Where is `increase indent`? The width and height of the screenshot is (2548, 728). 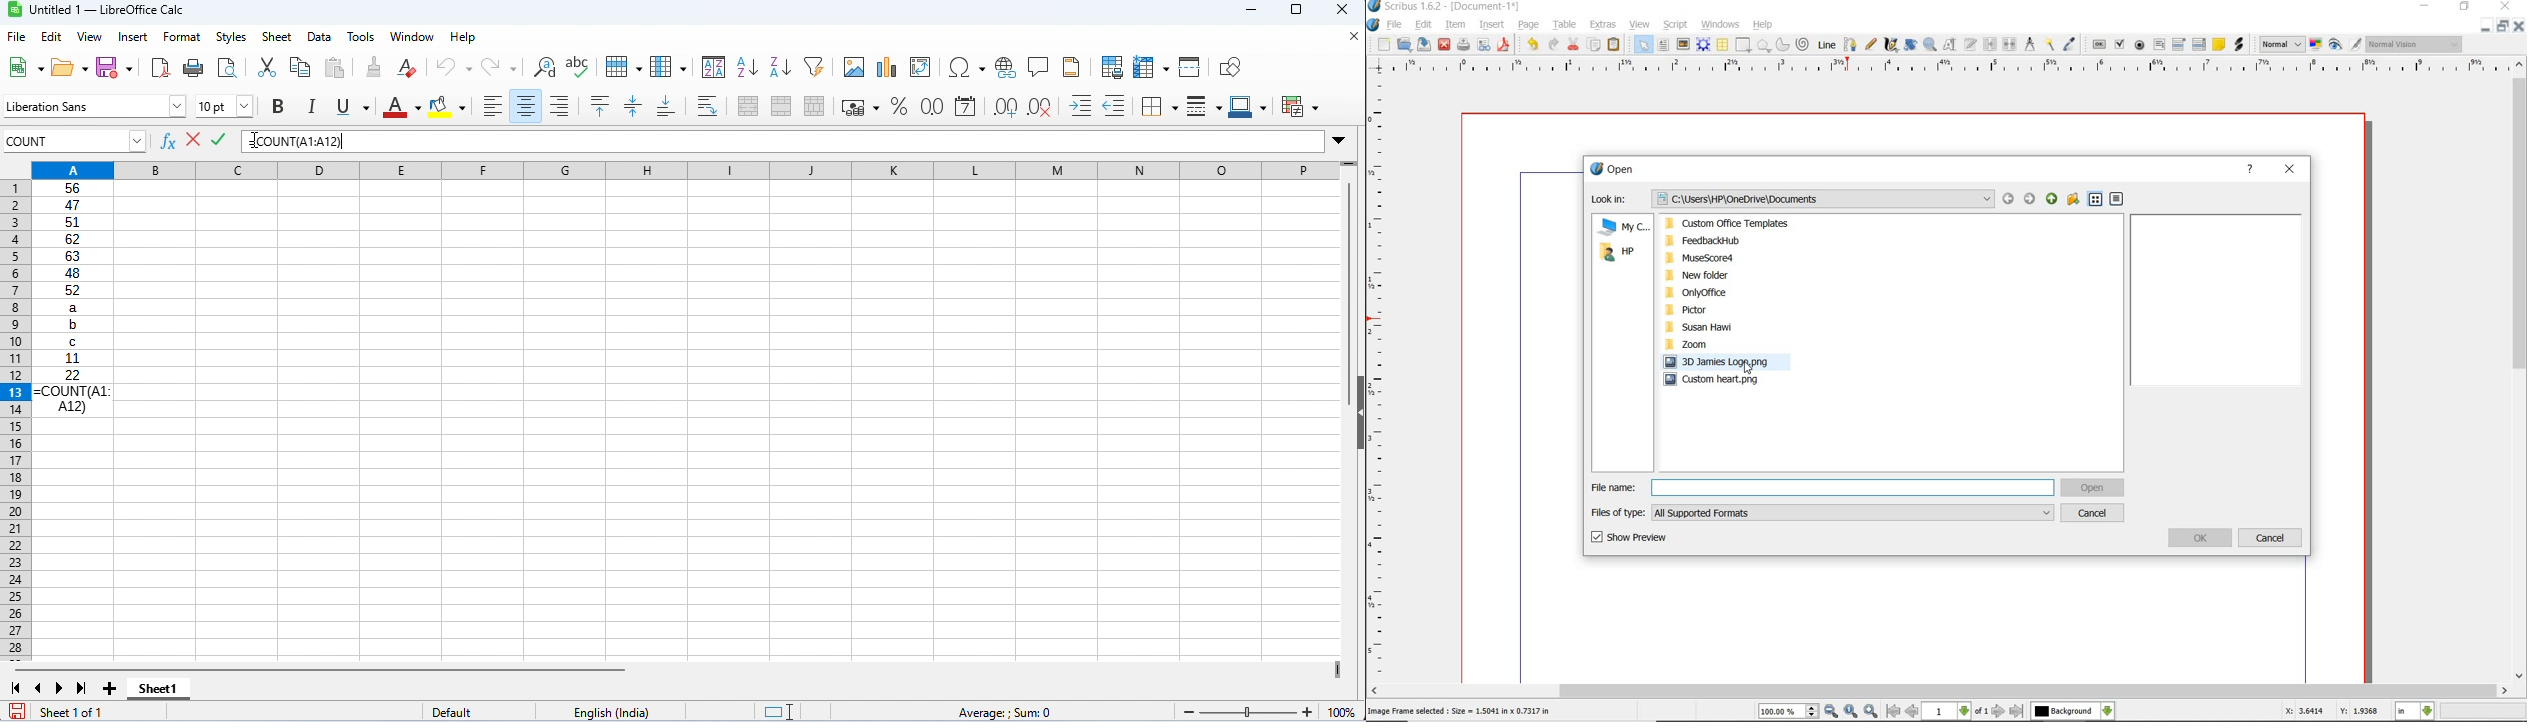
increase indent is located at coordinates (1081, 105).